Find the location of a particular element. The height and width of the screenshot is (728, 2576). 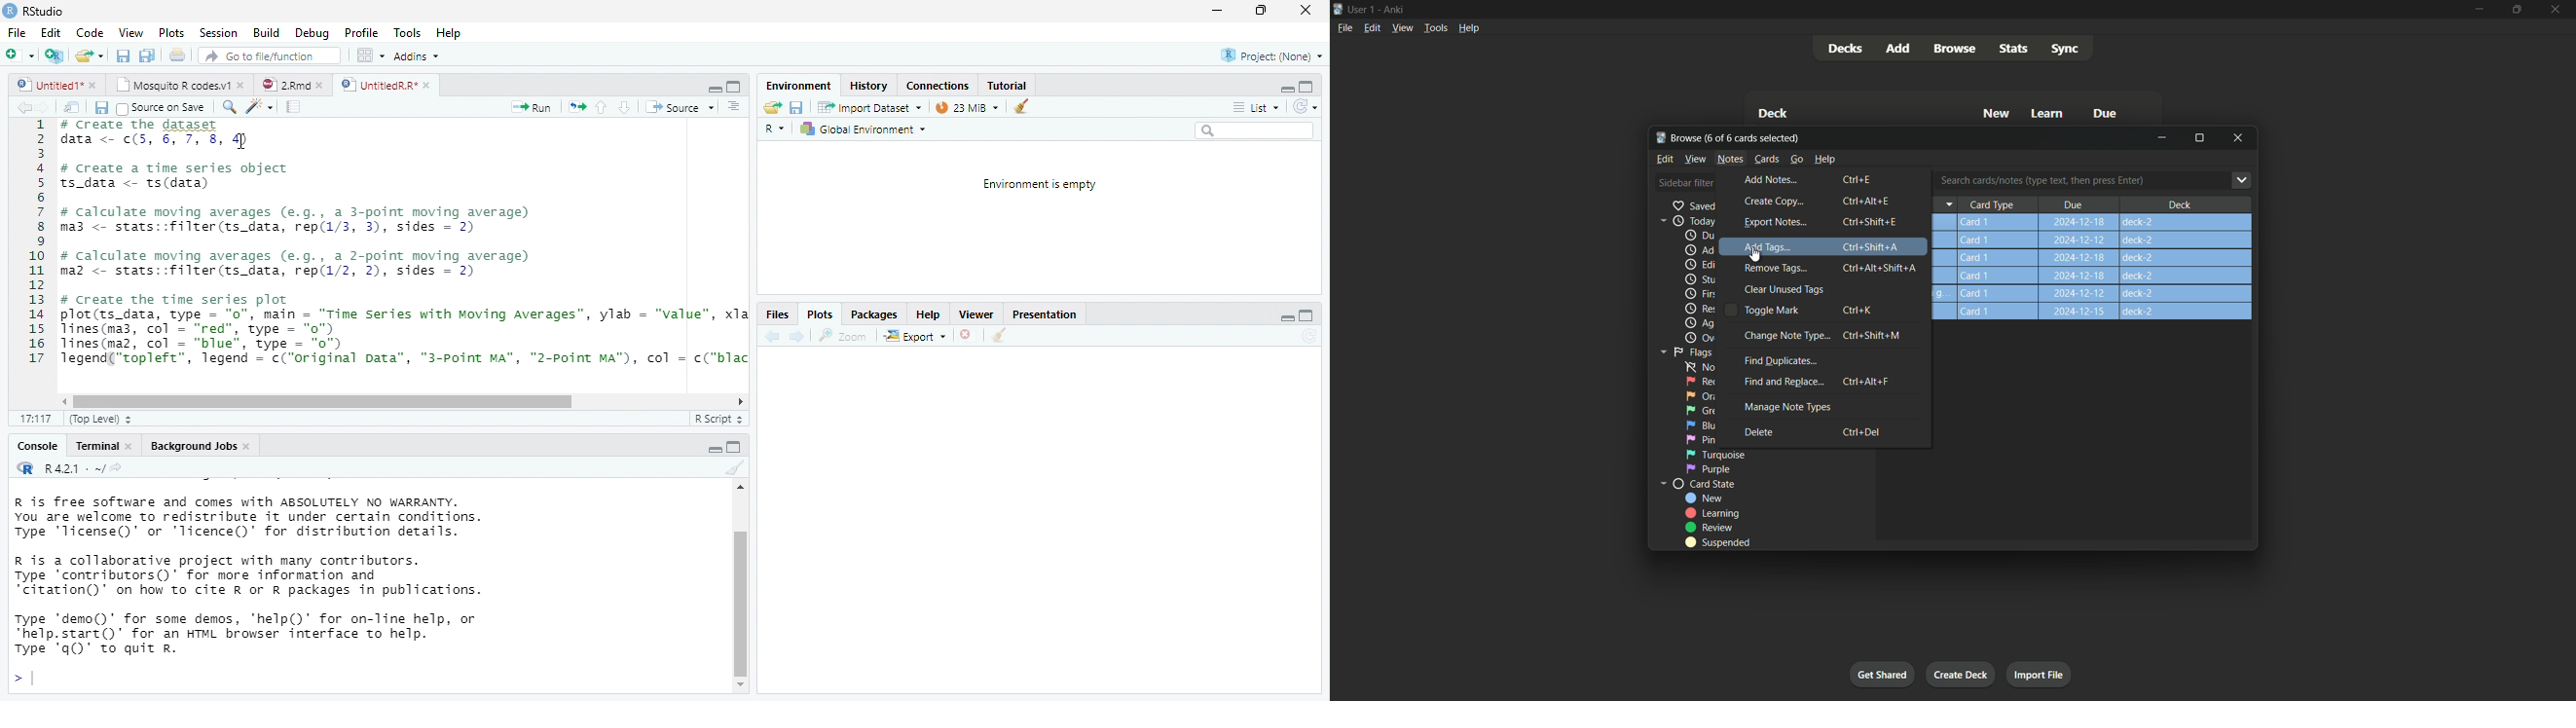

review is located at coordinates (1709, 526).